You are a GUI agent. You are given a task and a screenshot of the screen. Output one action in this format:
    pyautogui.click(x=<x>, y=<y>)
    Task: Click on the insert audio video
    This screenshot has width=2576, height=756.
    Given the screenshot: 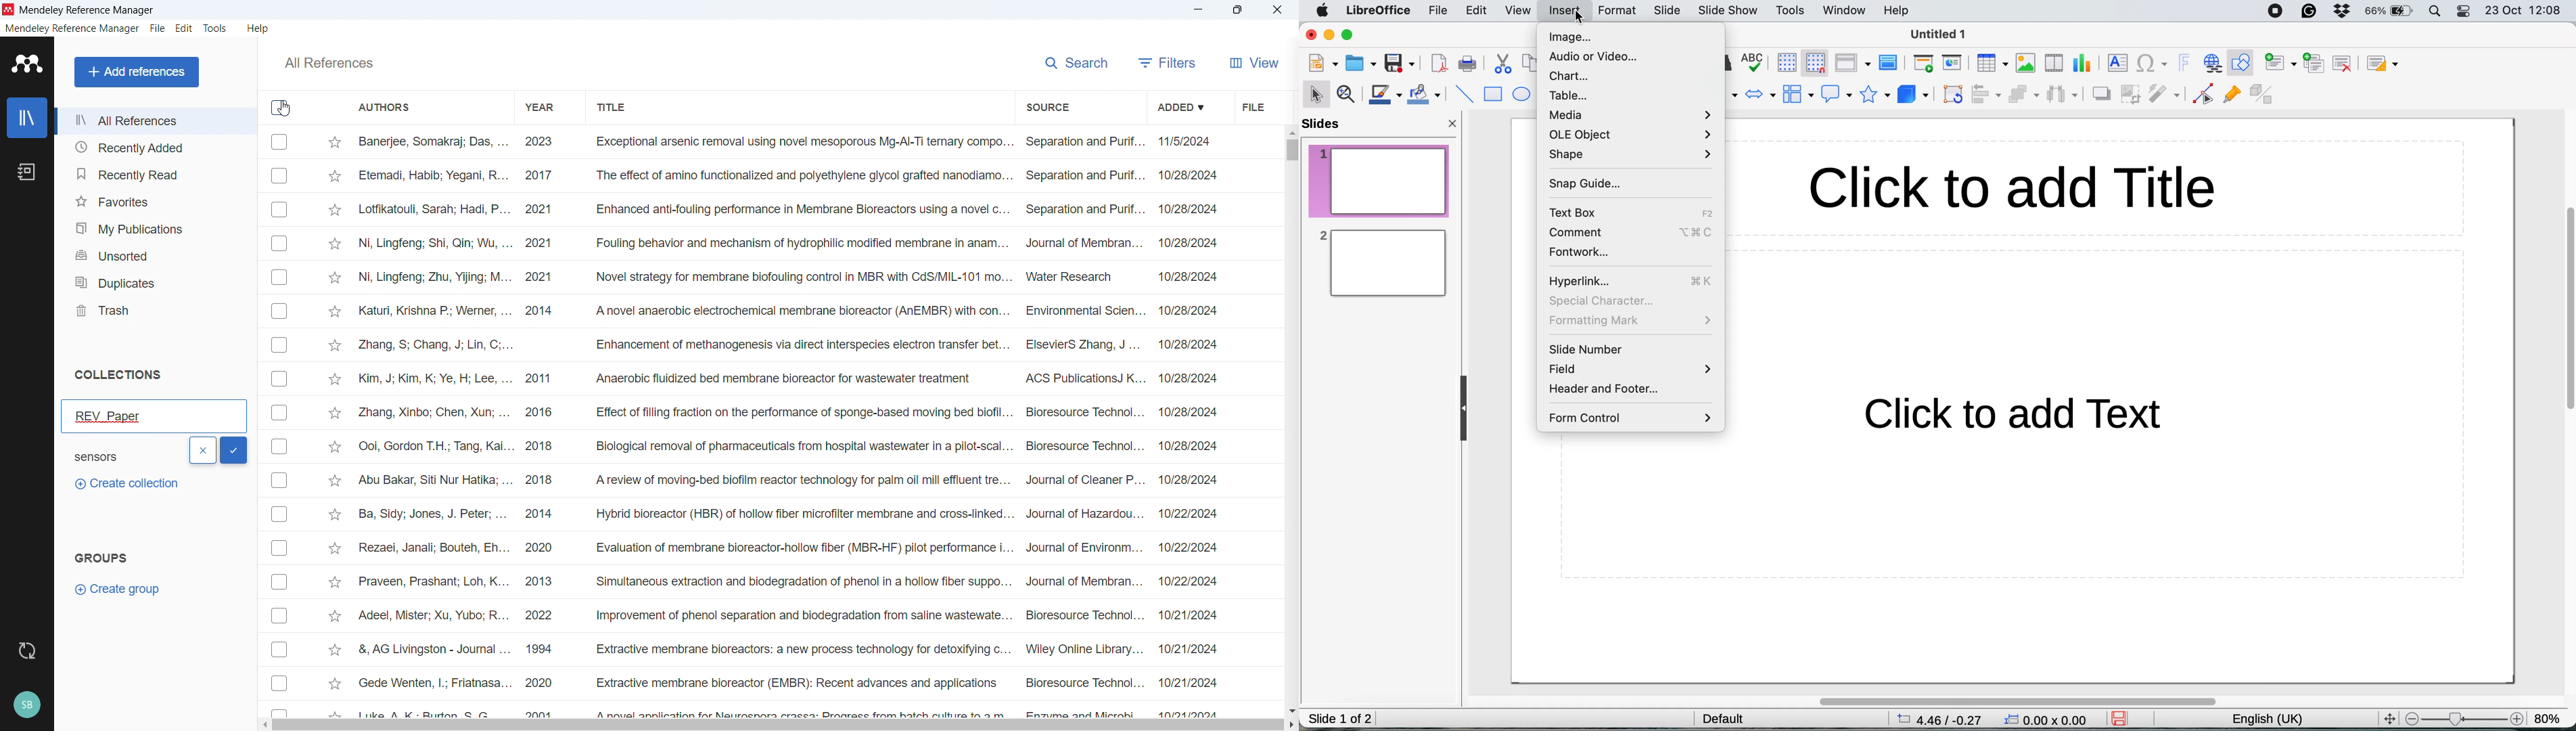 What is the action you would take?
    pyautogui.click(x=2057, y=62)
    